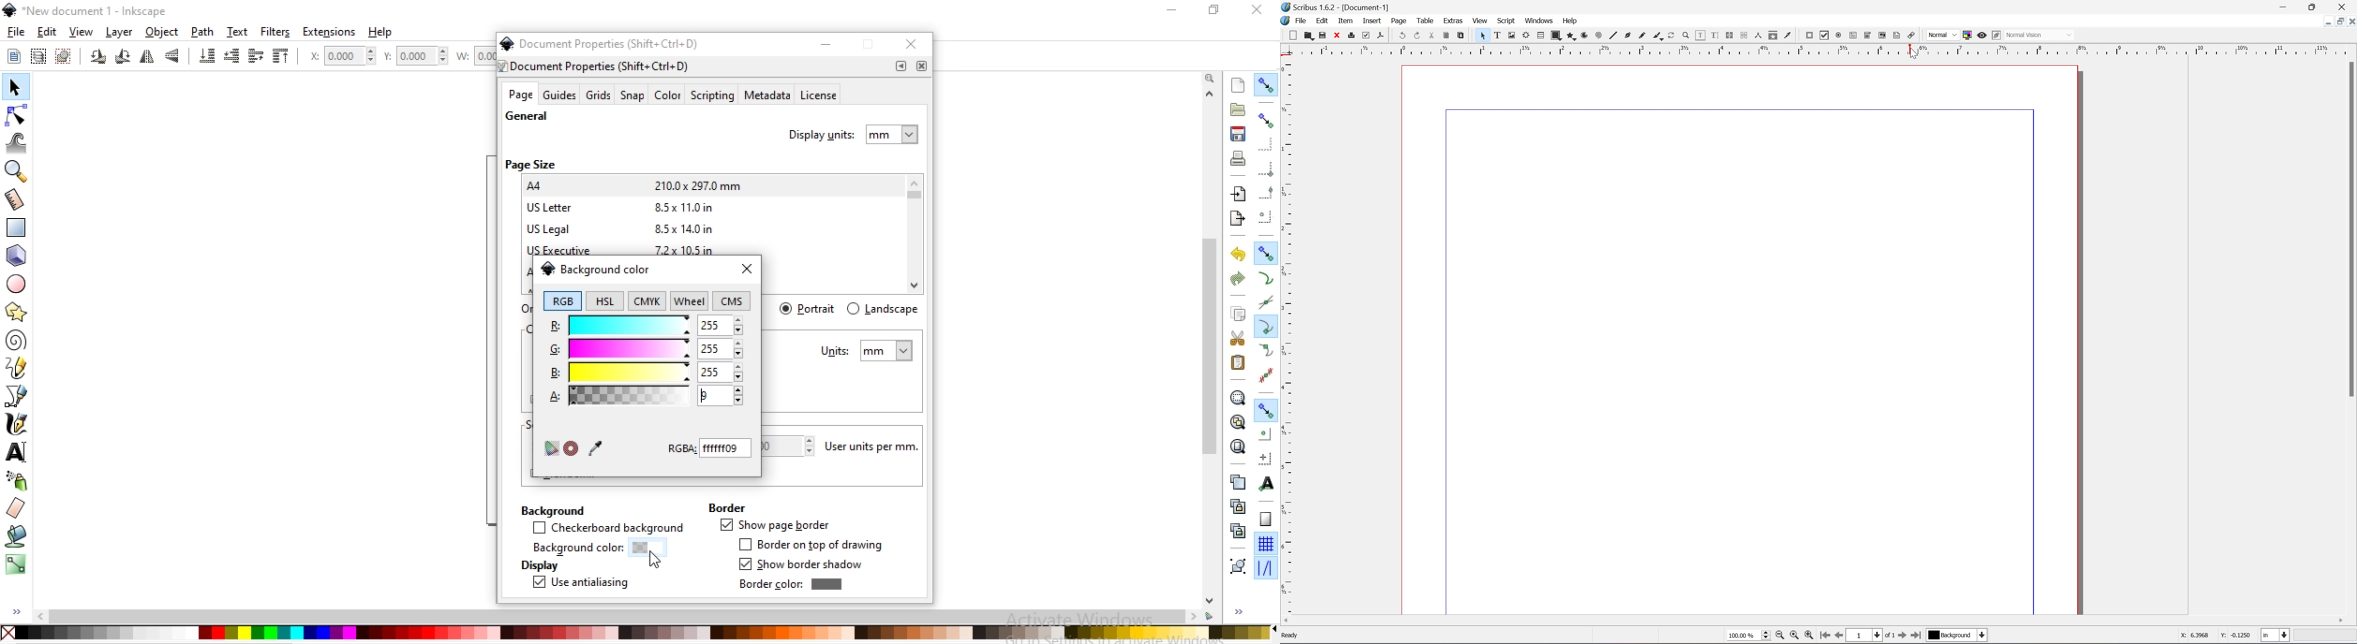  I want to click on Normal Vision, so click(2031, 35).